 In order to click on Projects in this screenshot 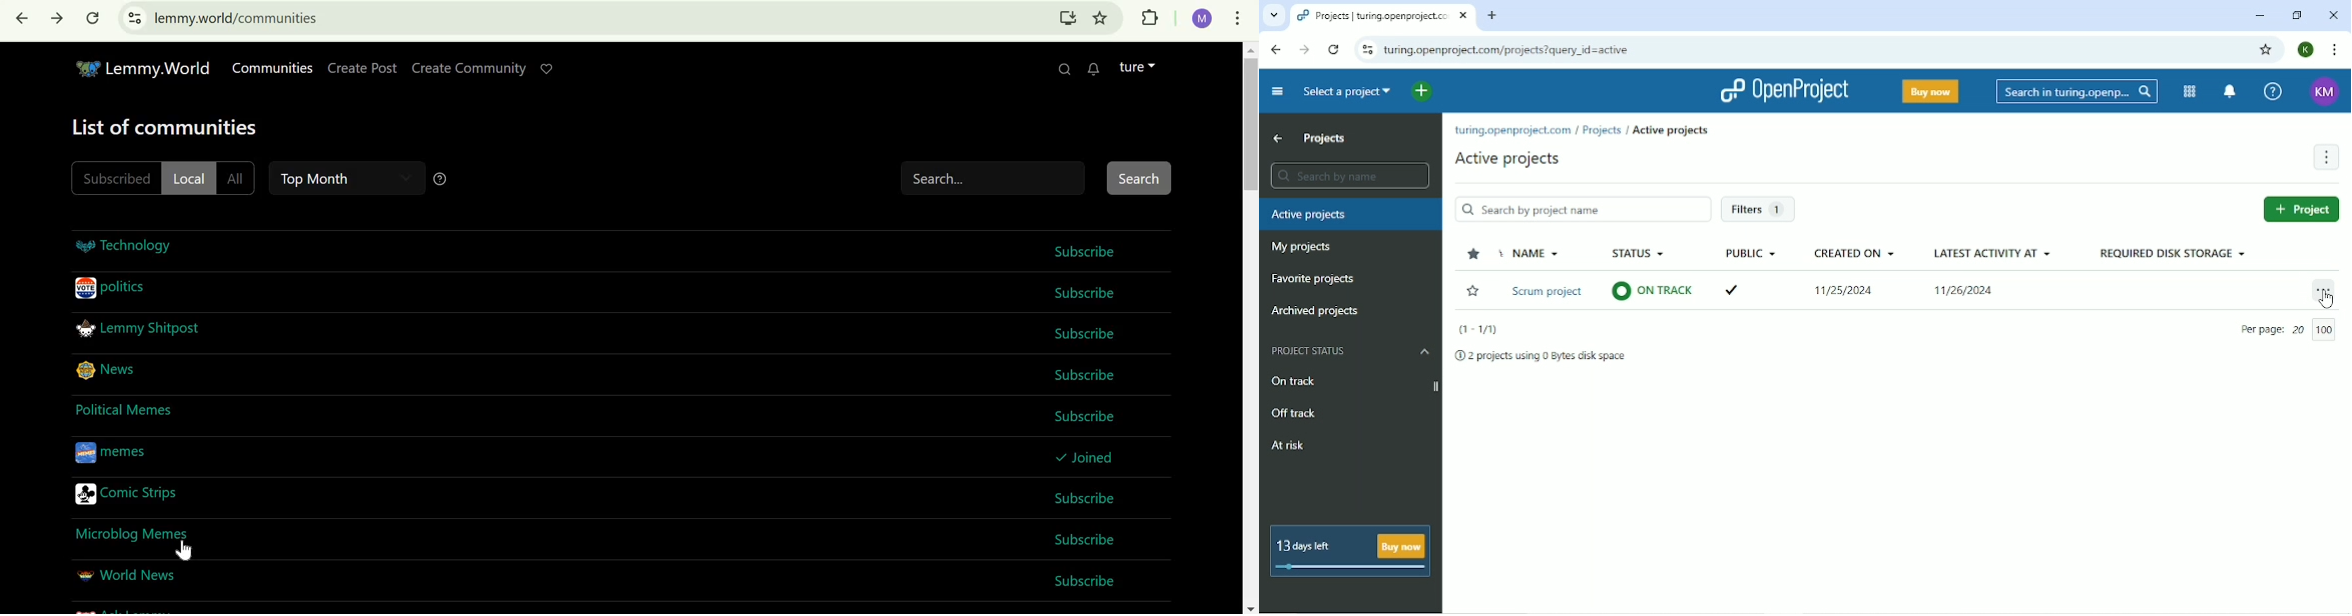, I will do `click(1325, 138)`.